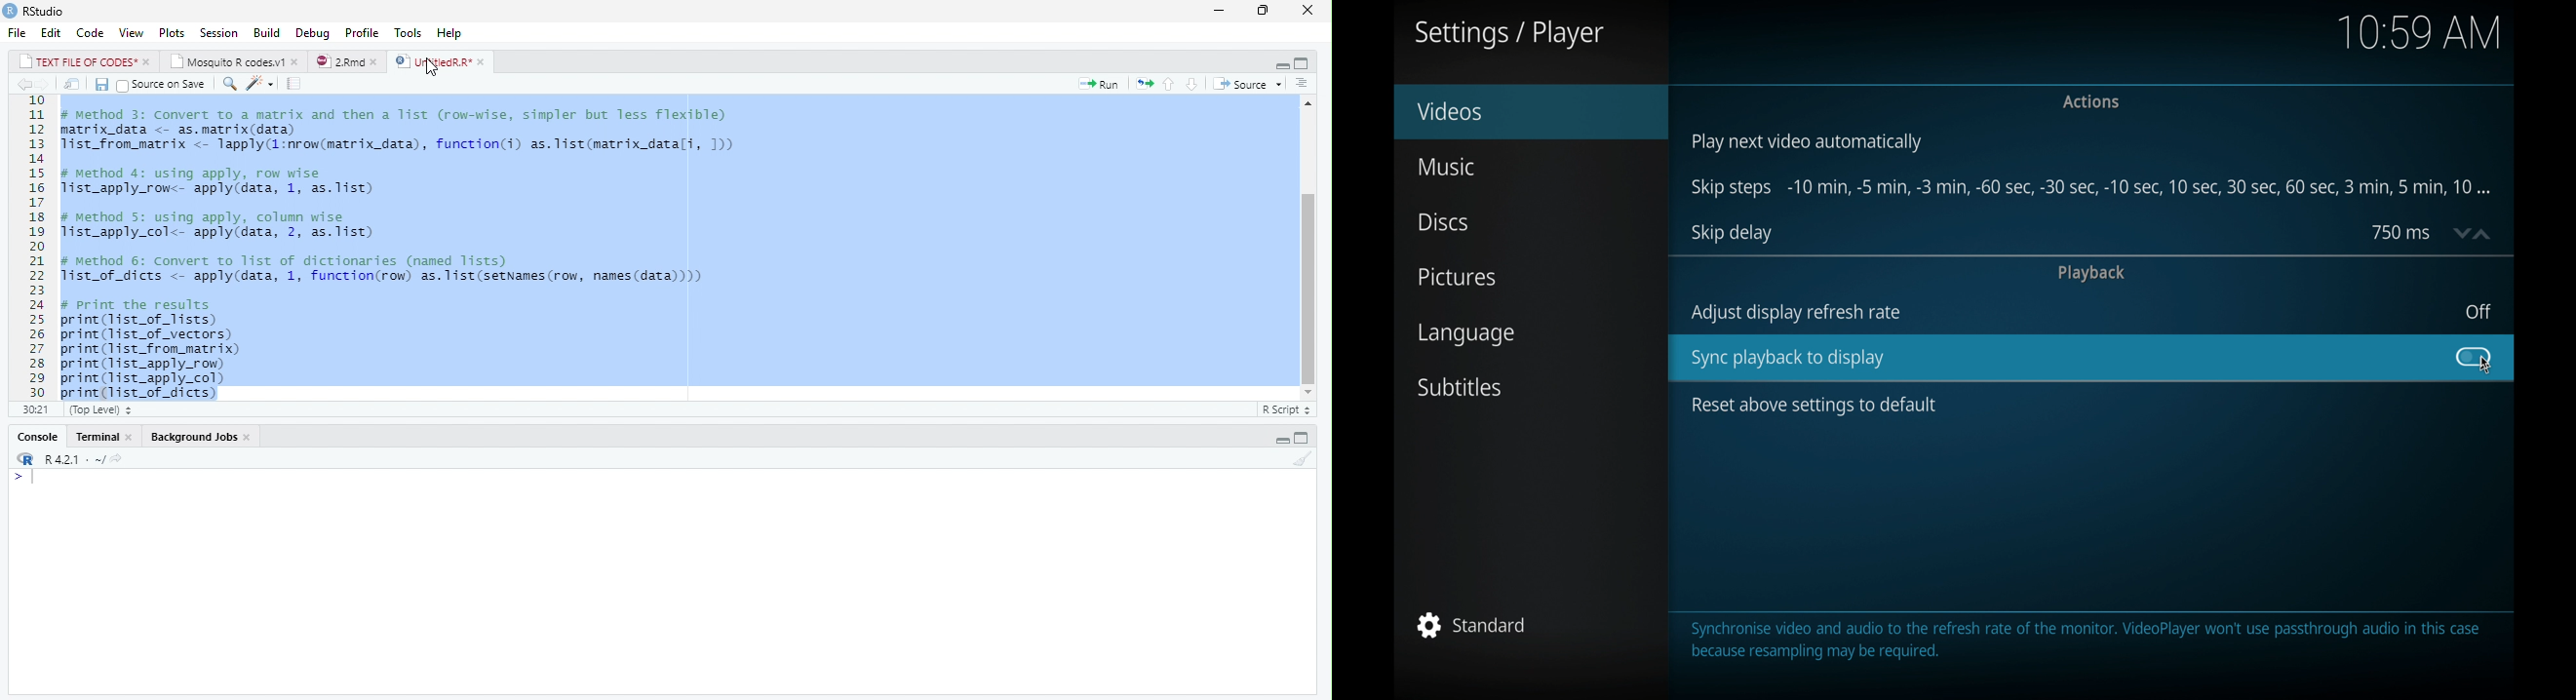 The height and width of the screenshot is (700, 2576). I want to click on # Method 4: using apply, row wise, so click(204, 173).